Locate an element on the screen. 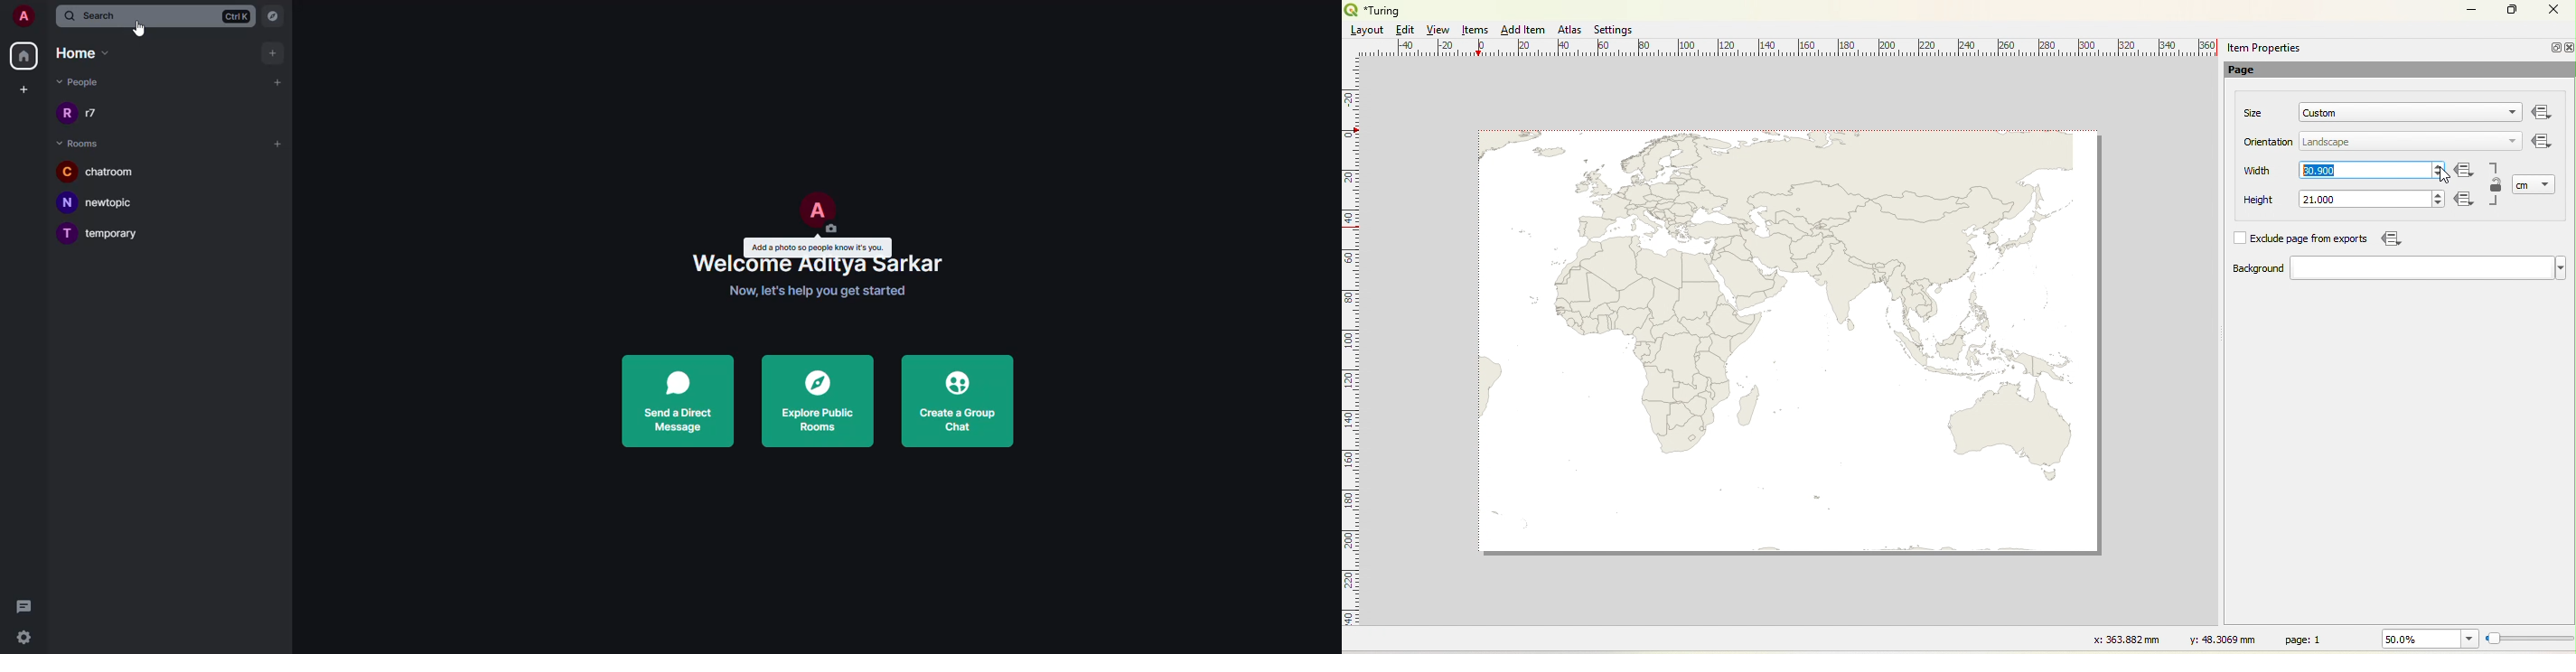 Image resolution: width=2576 pixels, height=672 pixels. increase is located at coordinates (2440, 164).